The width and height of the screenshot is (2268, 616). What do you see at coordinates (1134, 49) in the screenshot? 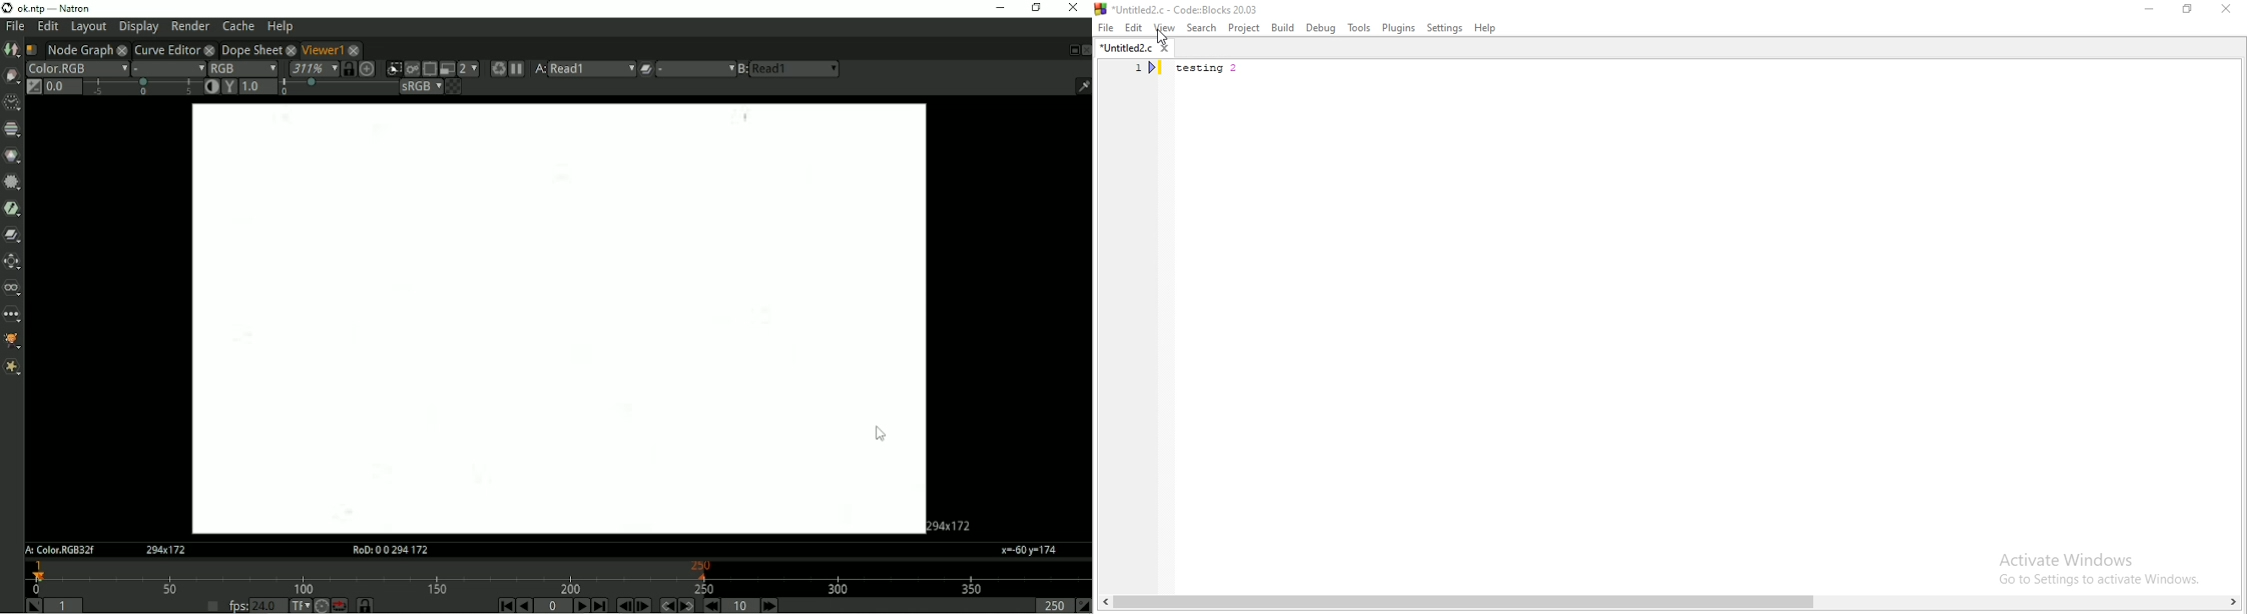
I see `untitled2.c tab` at bounding box center [1134, 49].